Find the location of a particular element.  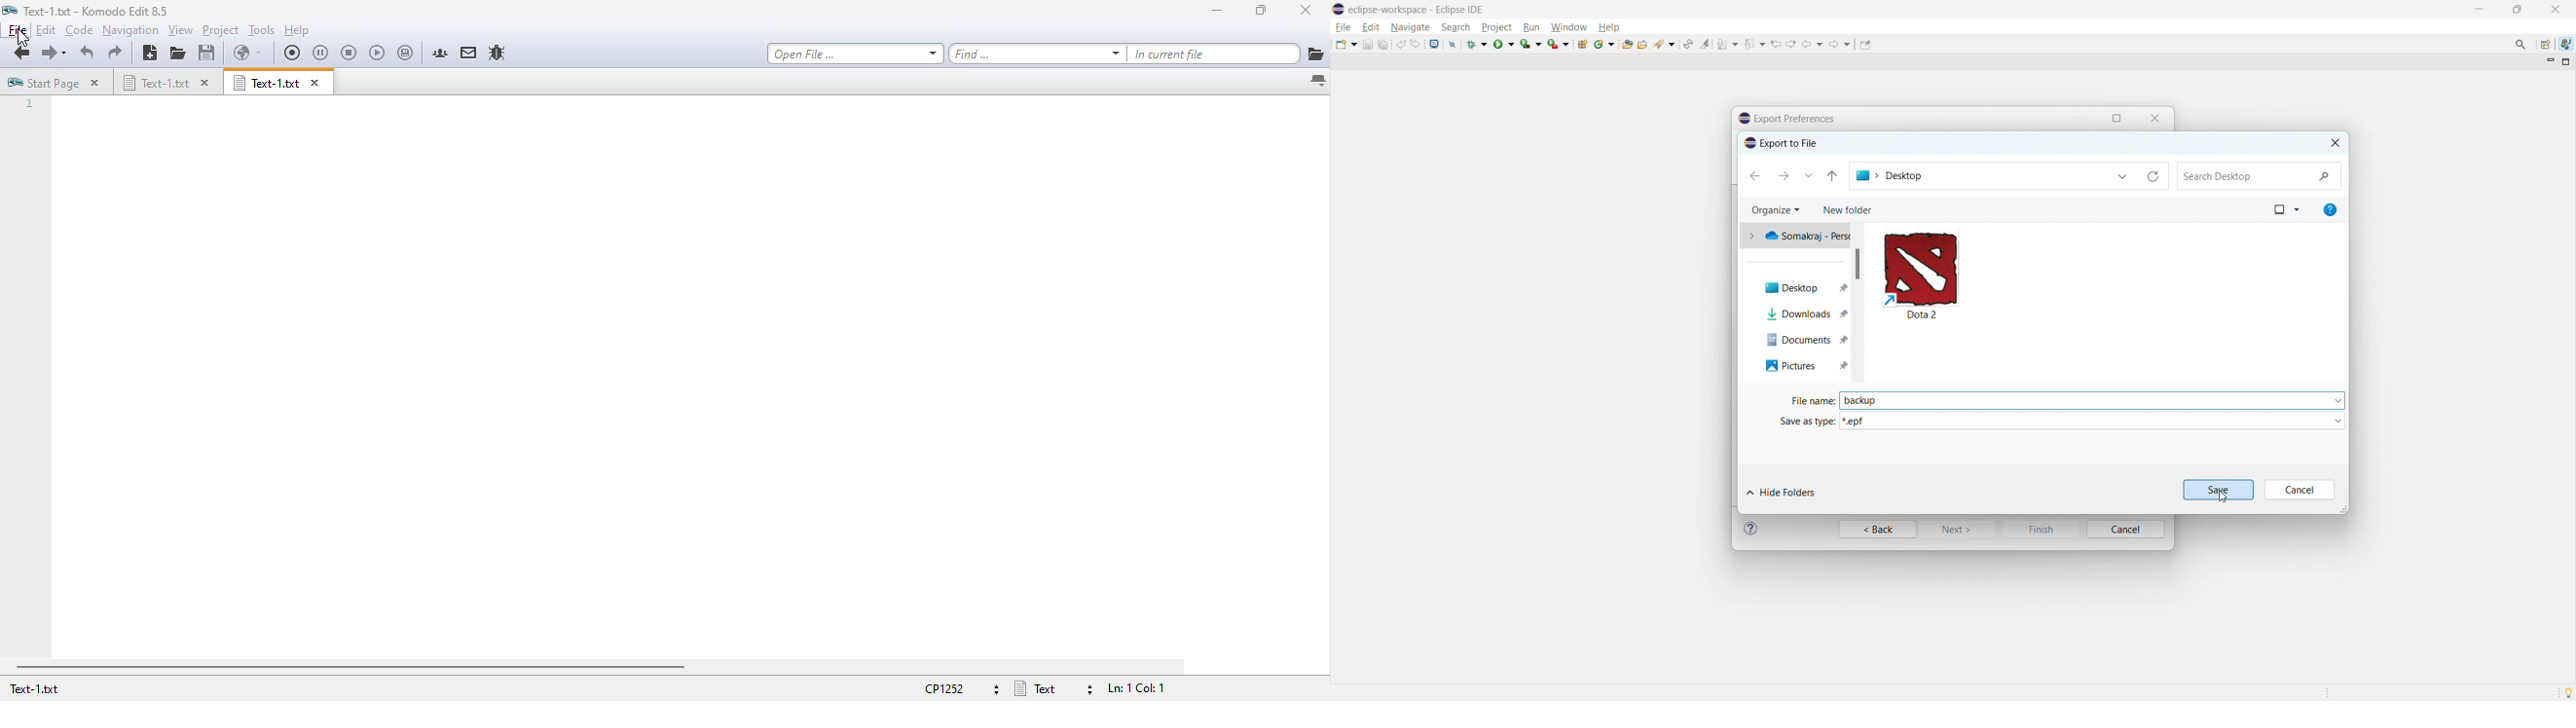

text-1 is located at coordinates (33, 688).